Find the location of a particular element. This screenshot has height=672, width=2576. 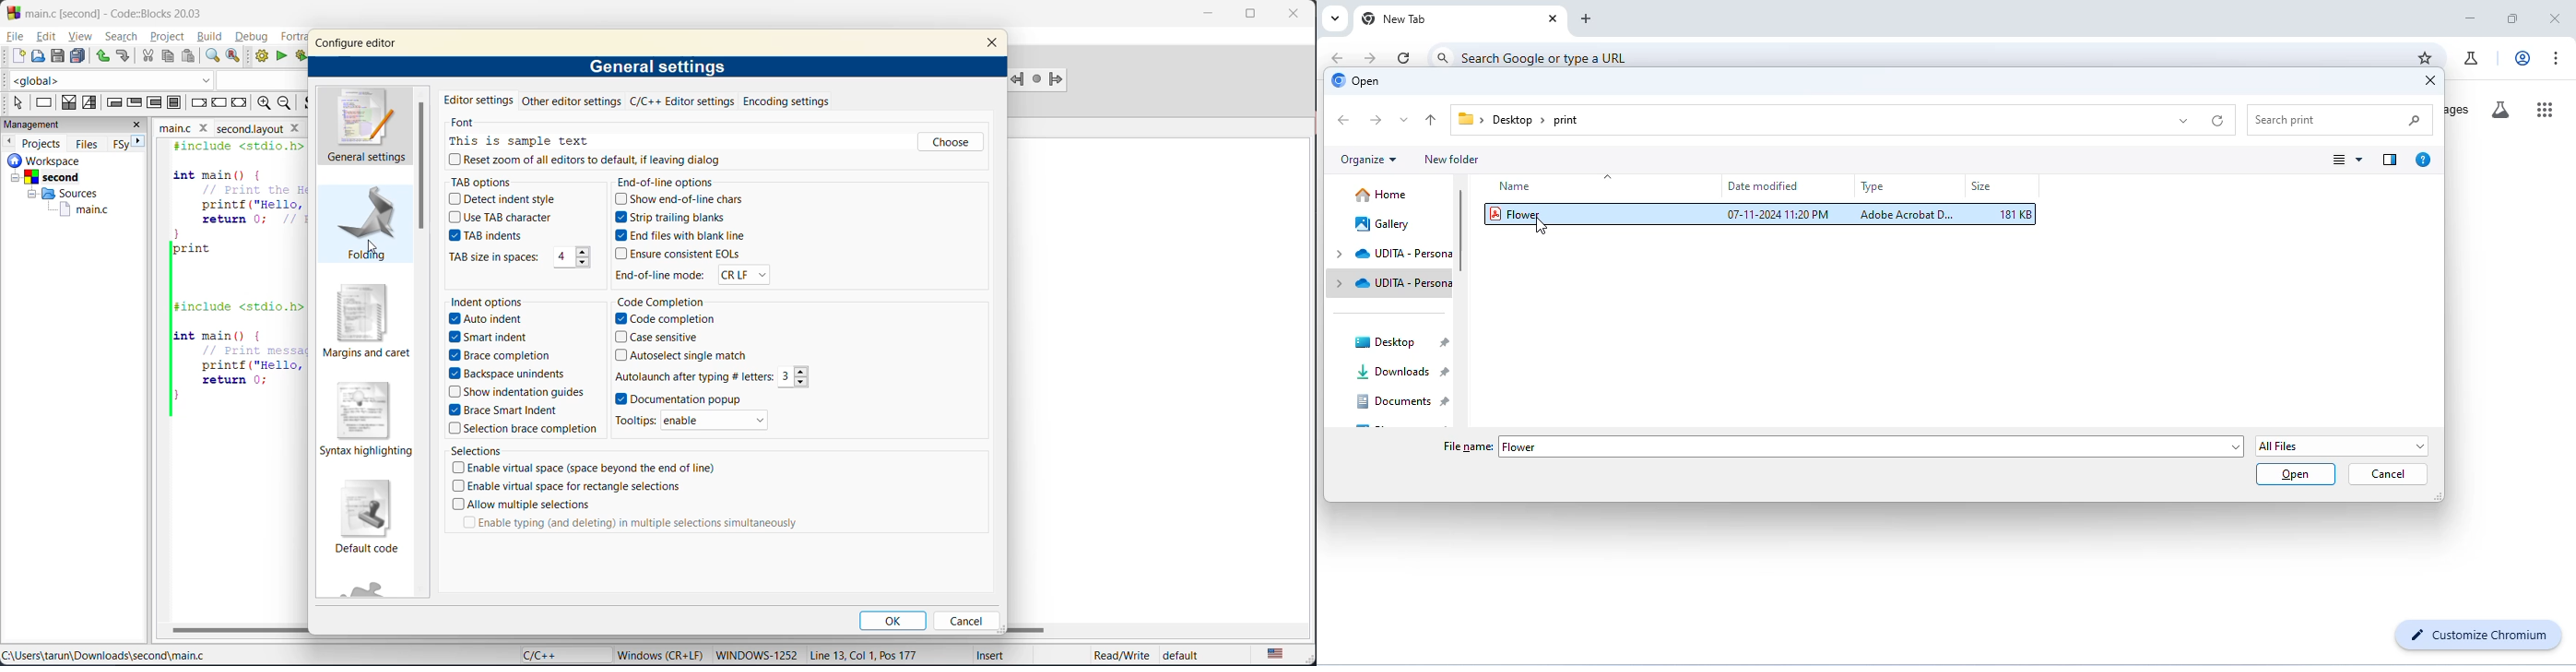

file name is located at coordinates (185, 126).